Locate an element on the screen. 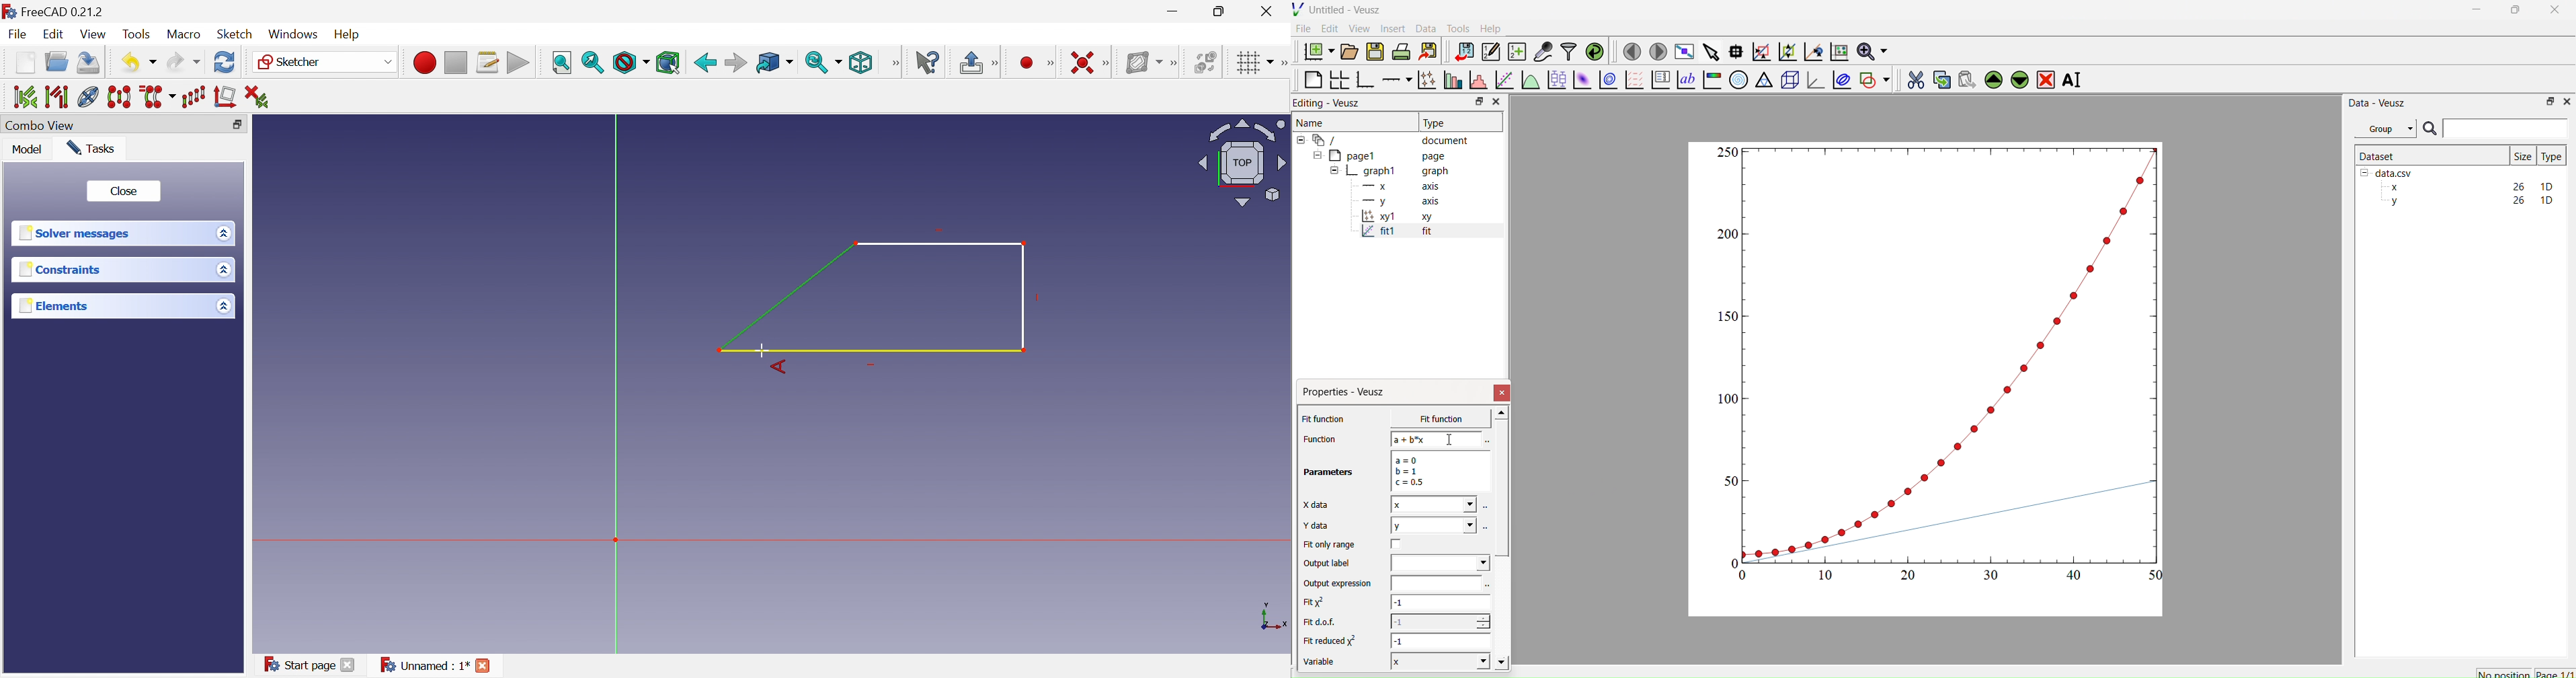  constraint point onto object is located at coordinates (1003, 61).